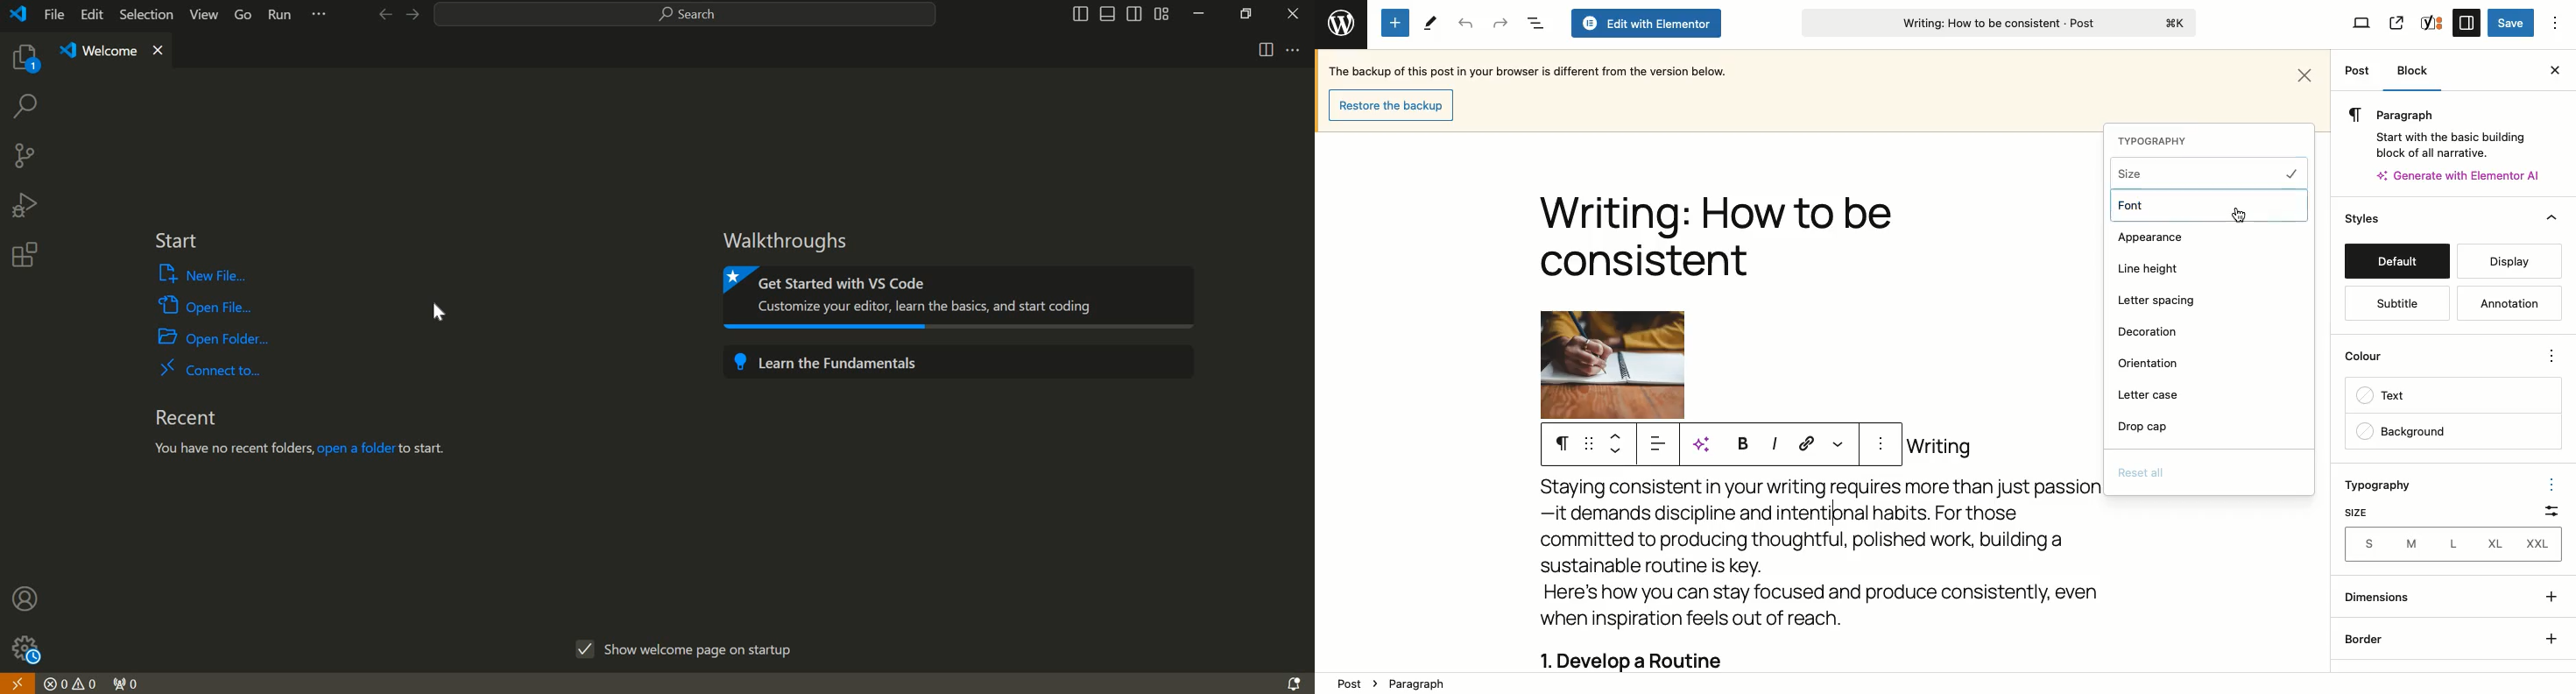 The height and width of the screenshot is (700, 2576). I want to click on close, so click(1294, 13).